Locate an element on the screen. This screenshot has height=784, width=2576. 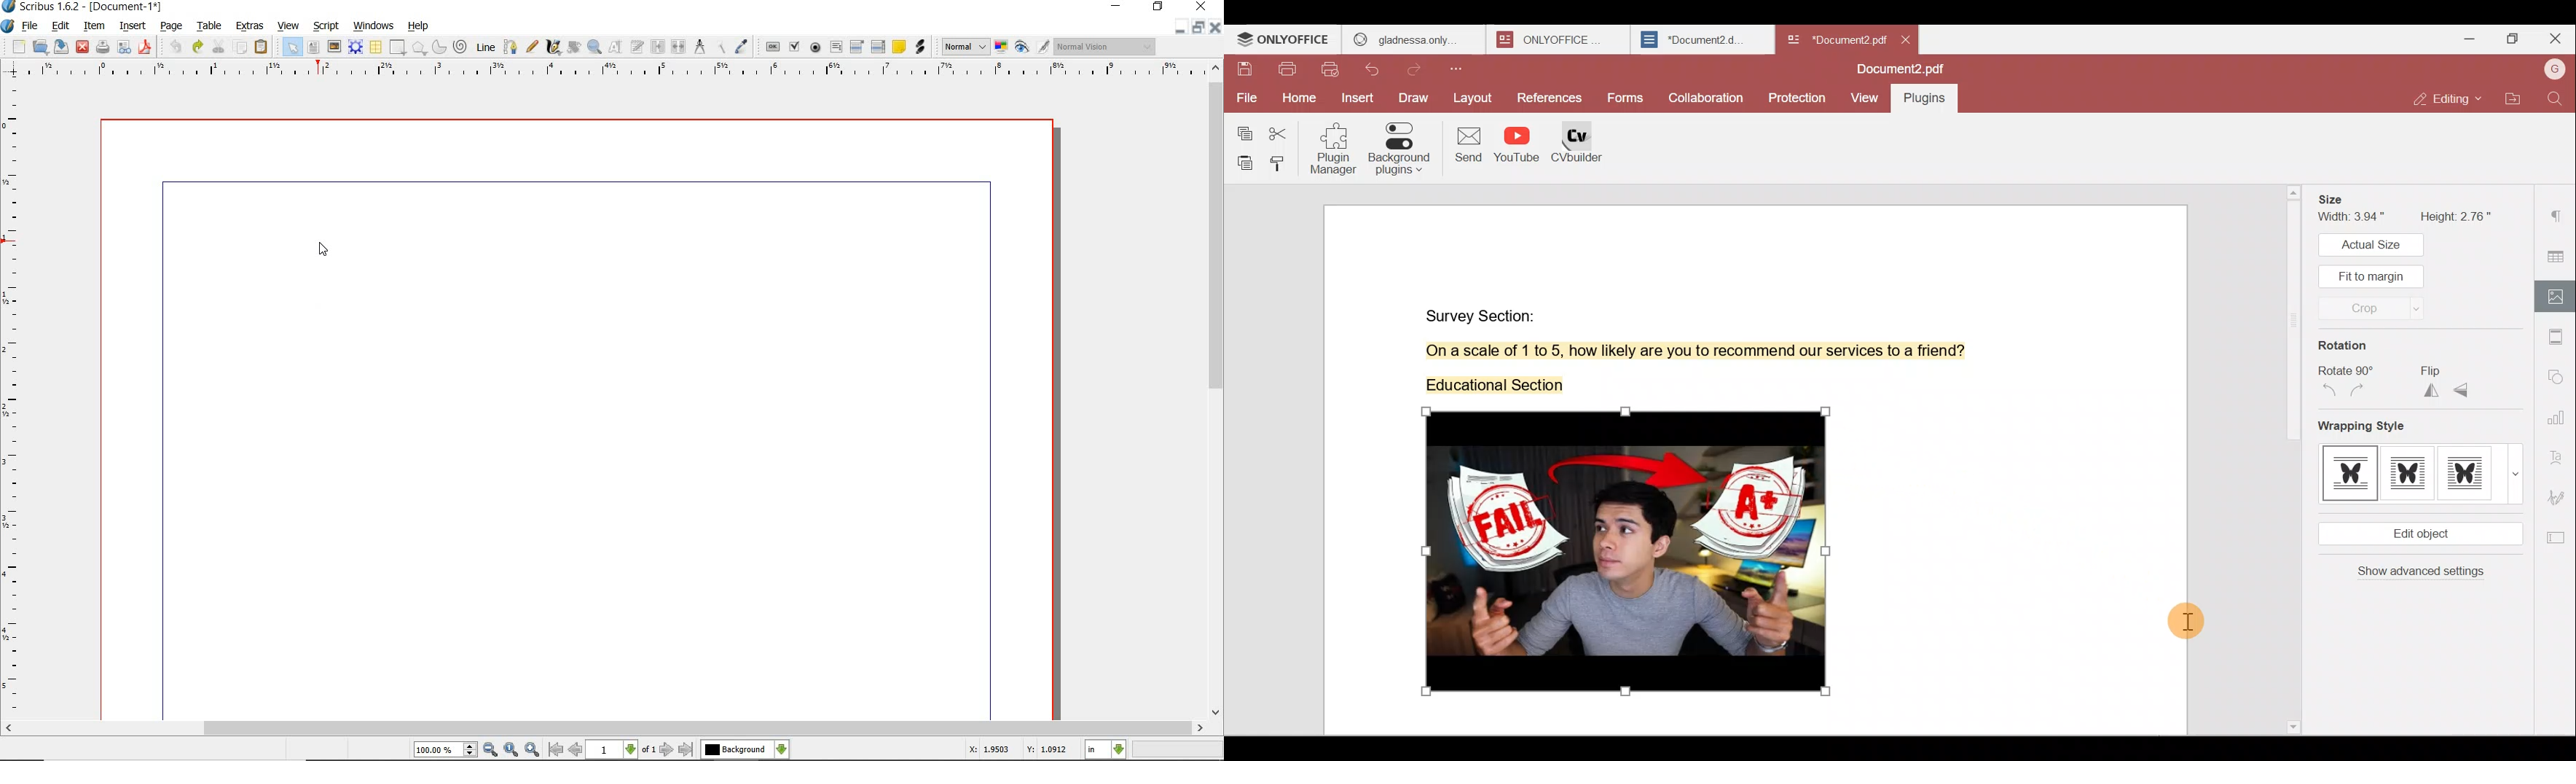
script is located at coordinates (327, 26).